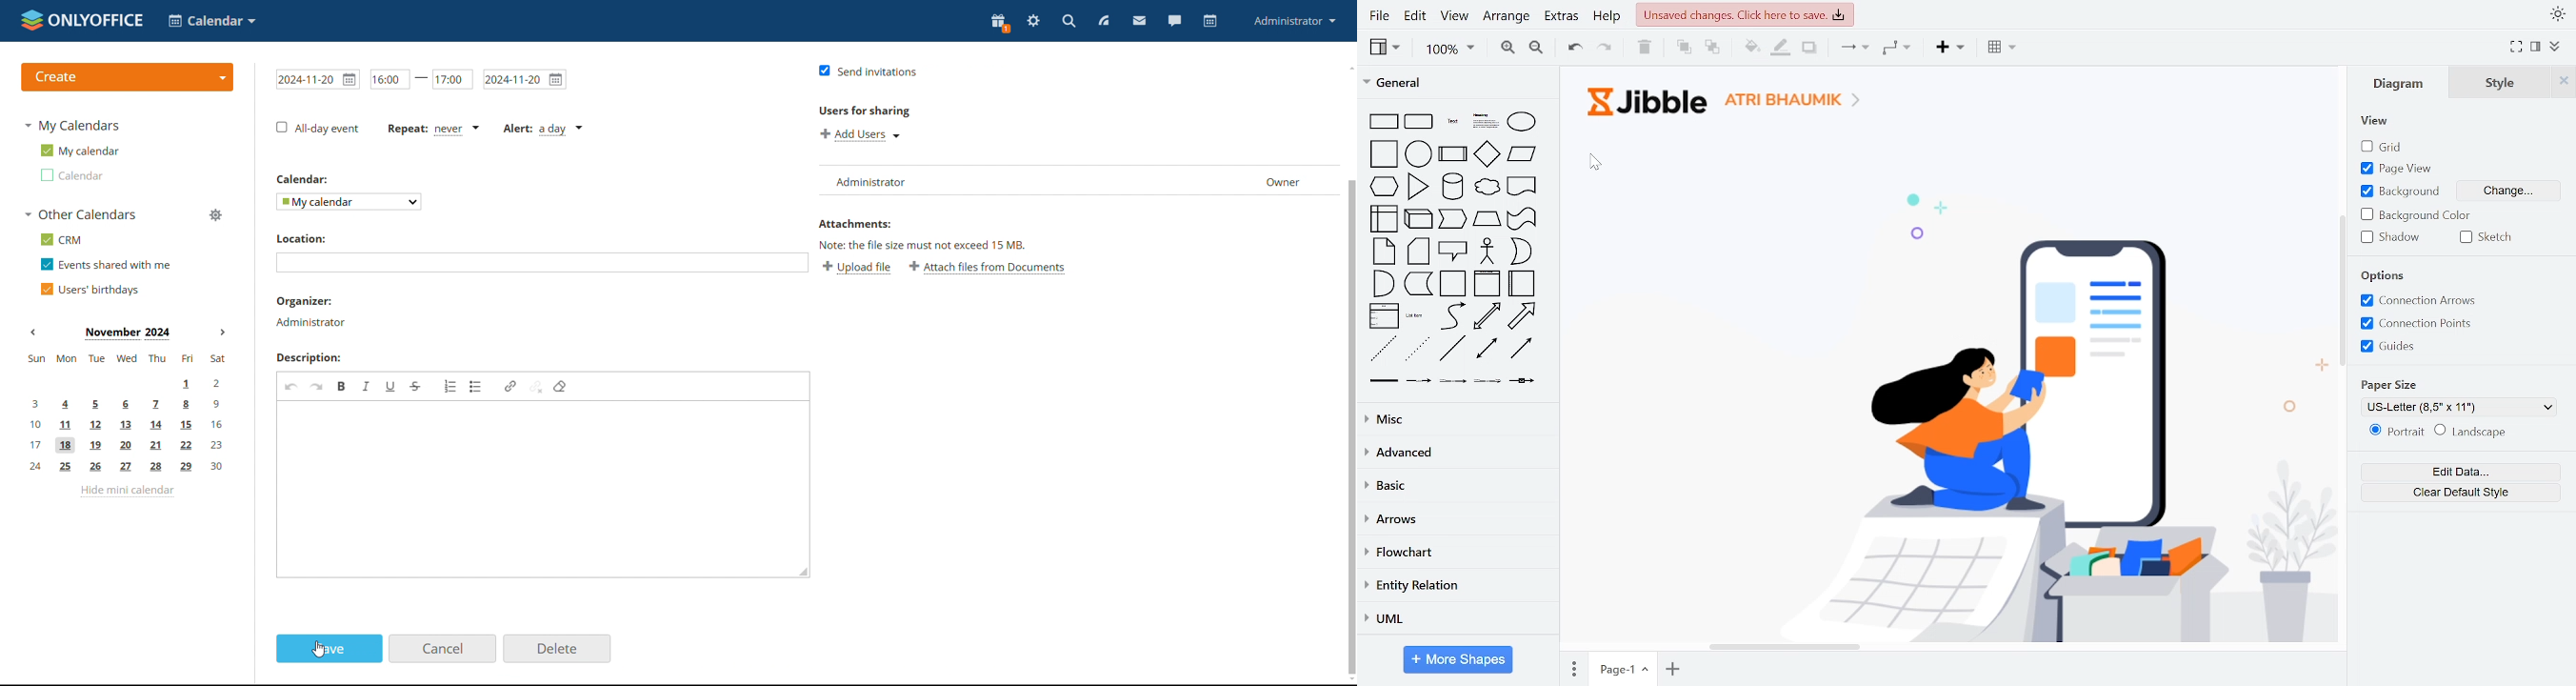 Image resolution: width=2576 pixels, height=700 pixels. What do you see at coordinates (1684, 48) in the screenshot?
I see `to front` at bounding box center [1684, 48].